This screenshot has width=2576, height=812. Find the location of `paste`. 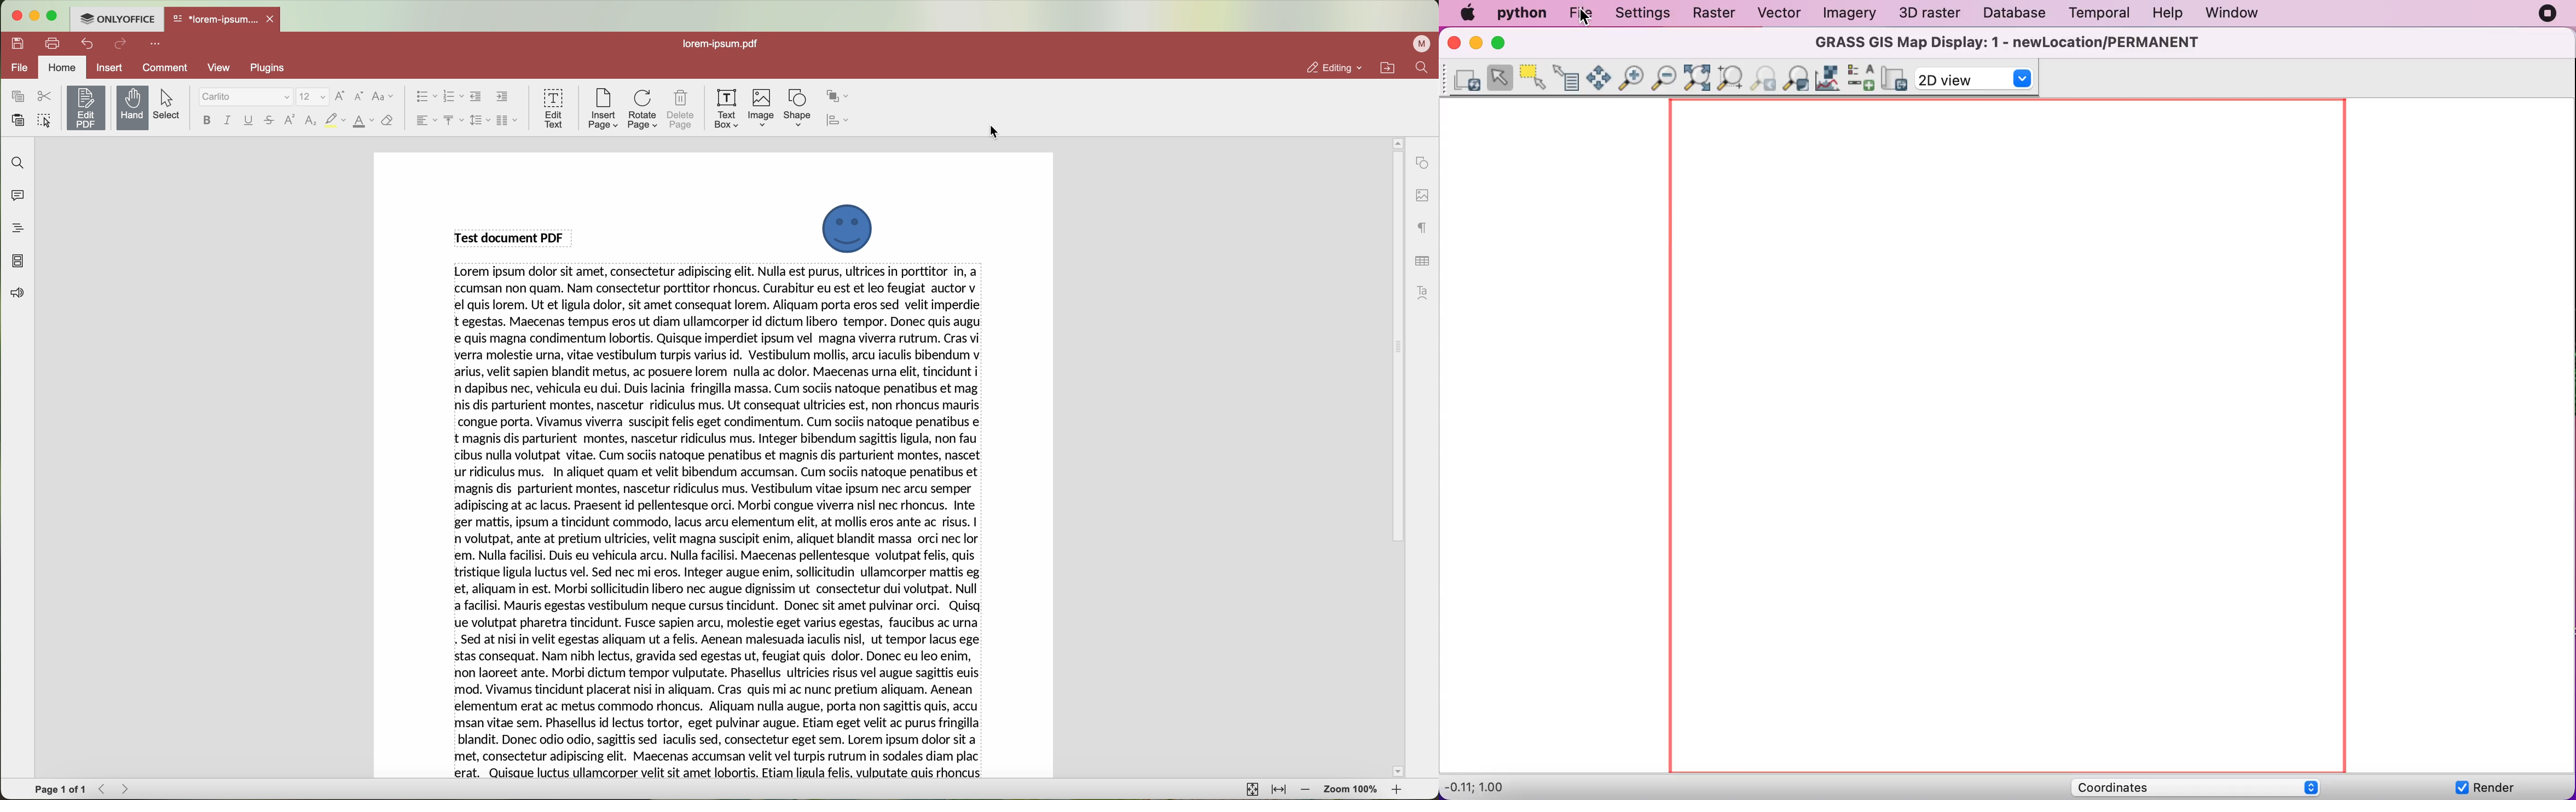

paste is located at coordinates (19, 120).